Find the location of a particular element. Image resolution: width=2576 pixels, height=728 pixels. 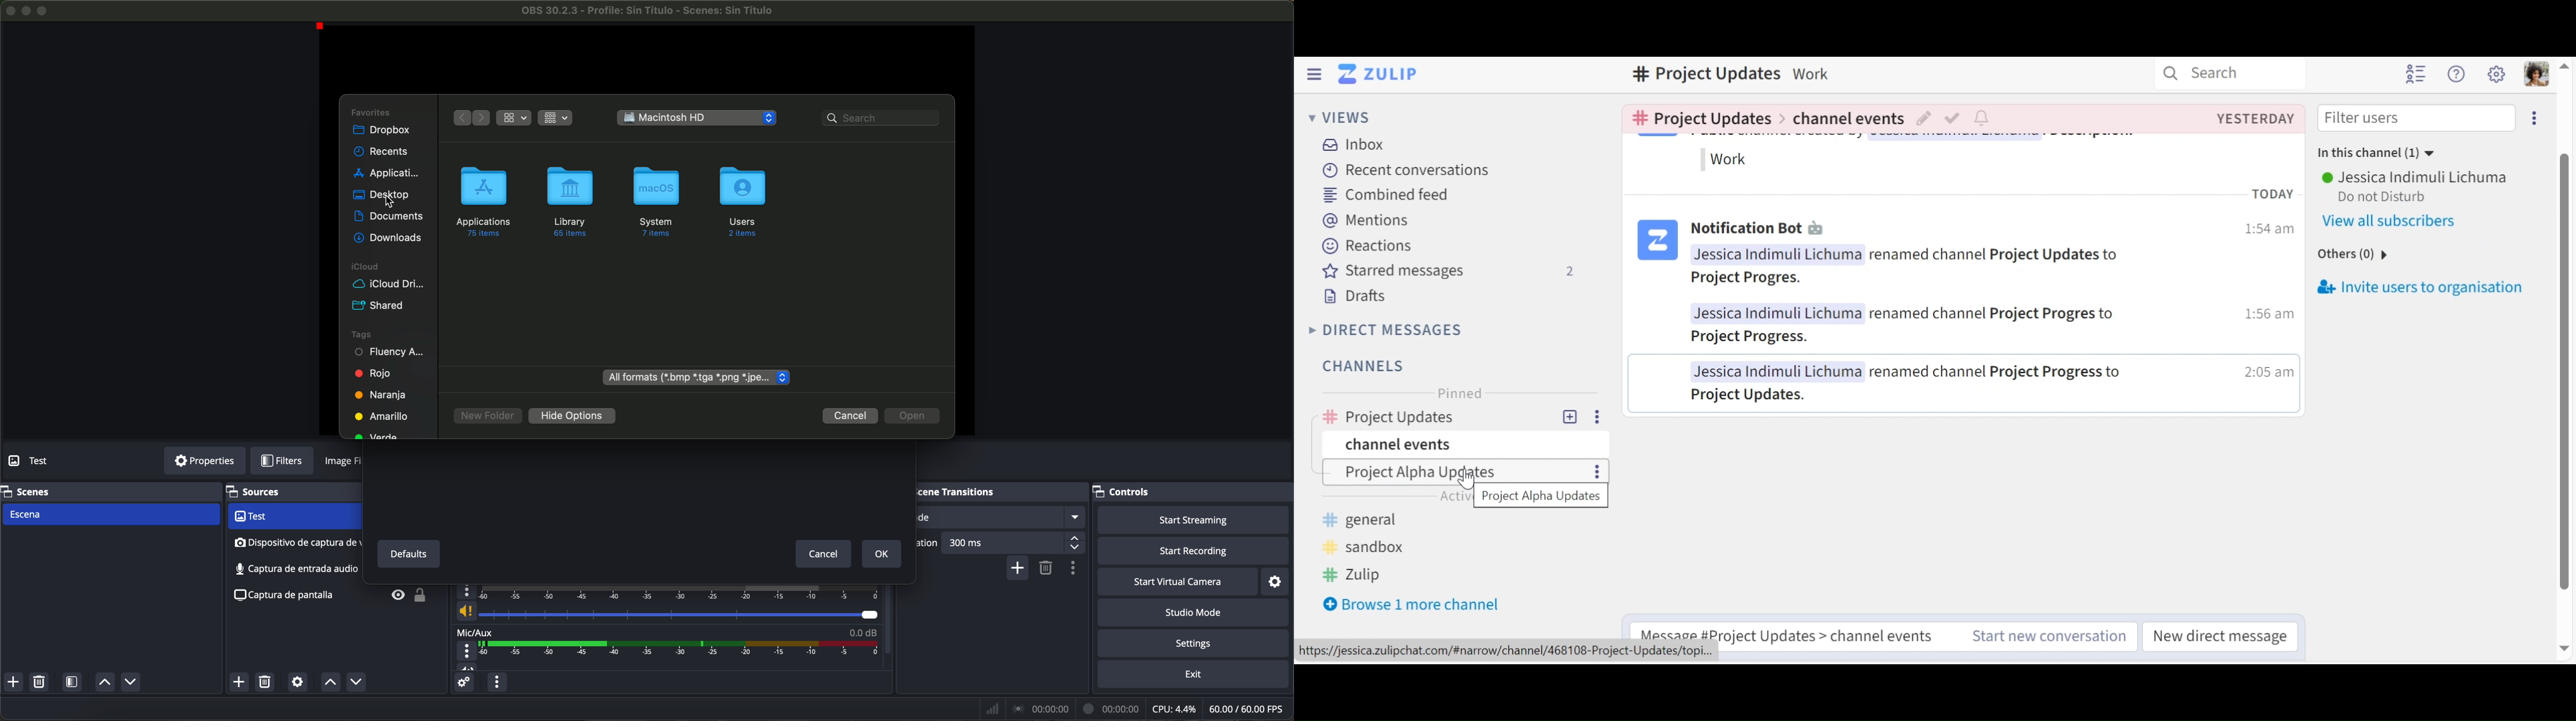

vertical scroll bar is located at coordinates (2567, 371).